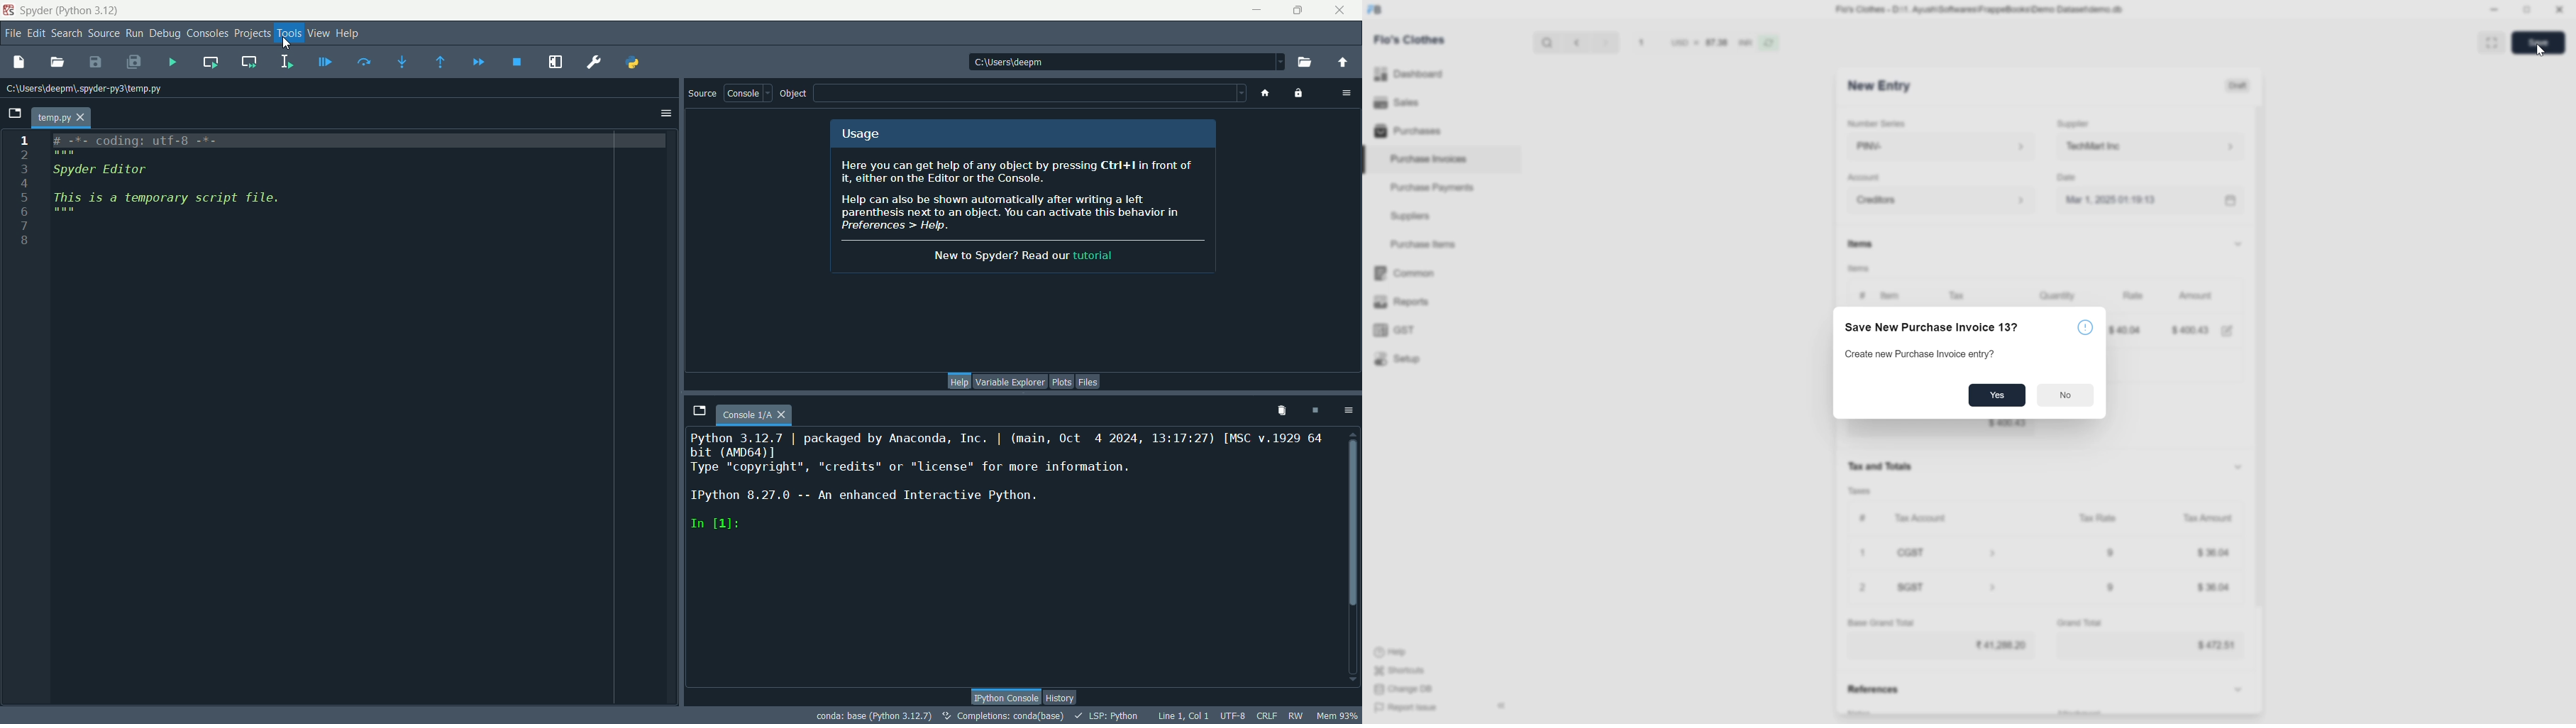  Describe the element at coordinates (133, 33) in the screenshot. I see `run` at that location.